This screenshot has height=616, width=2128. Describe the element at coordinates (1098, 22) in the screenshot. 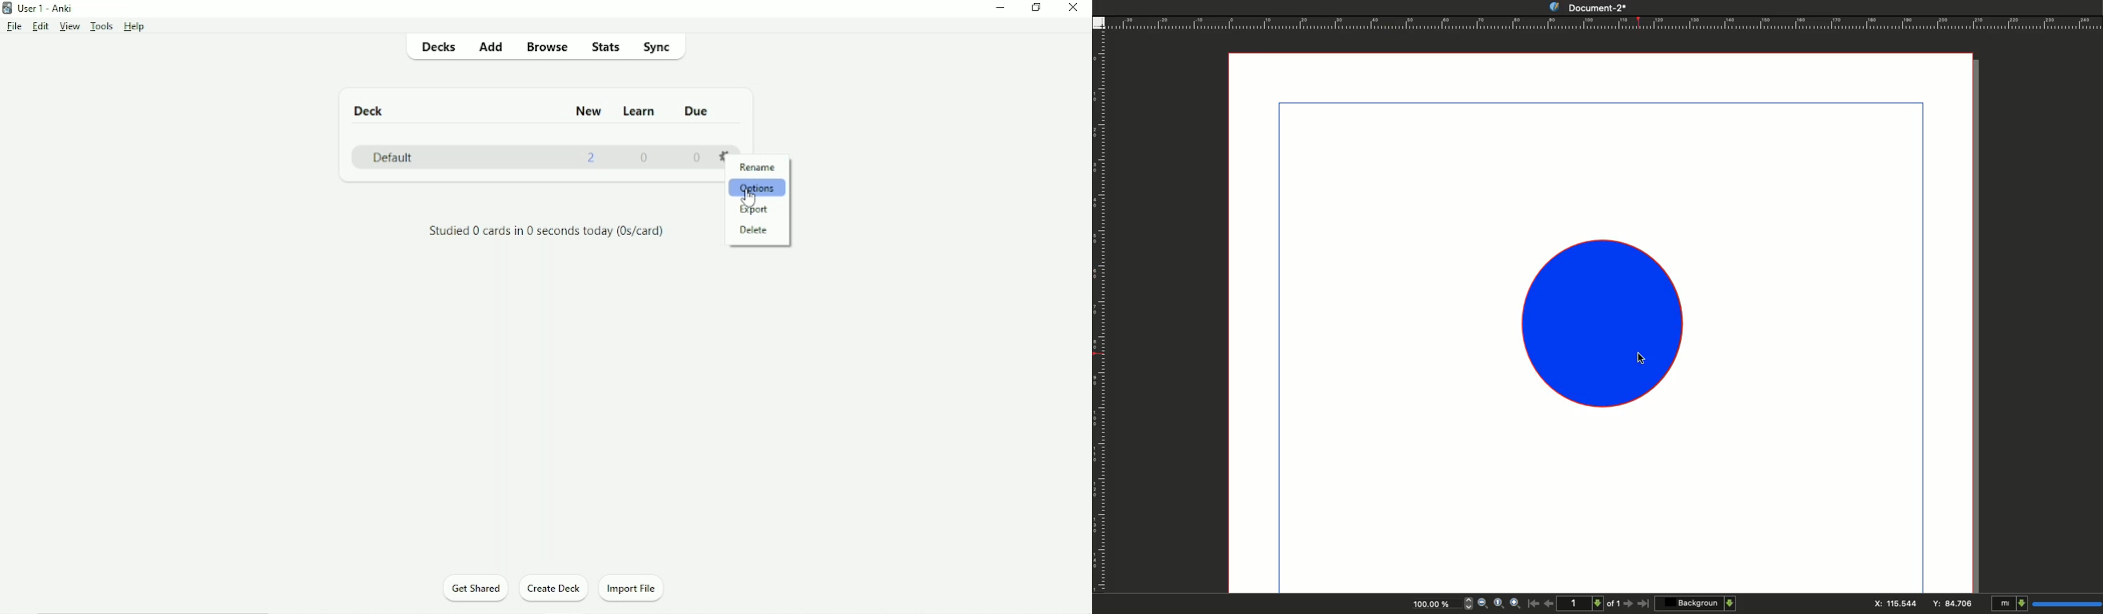

I see `Guide` at that location.